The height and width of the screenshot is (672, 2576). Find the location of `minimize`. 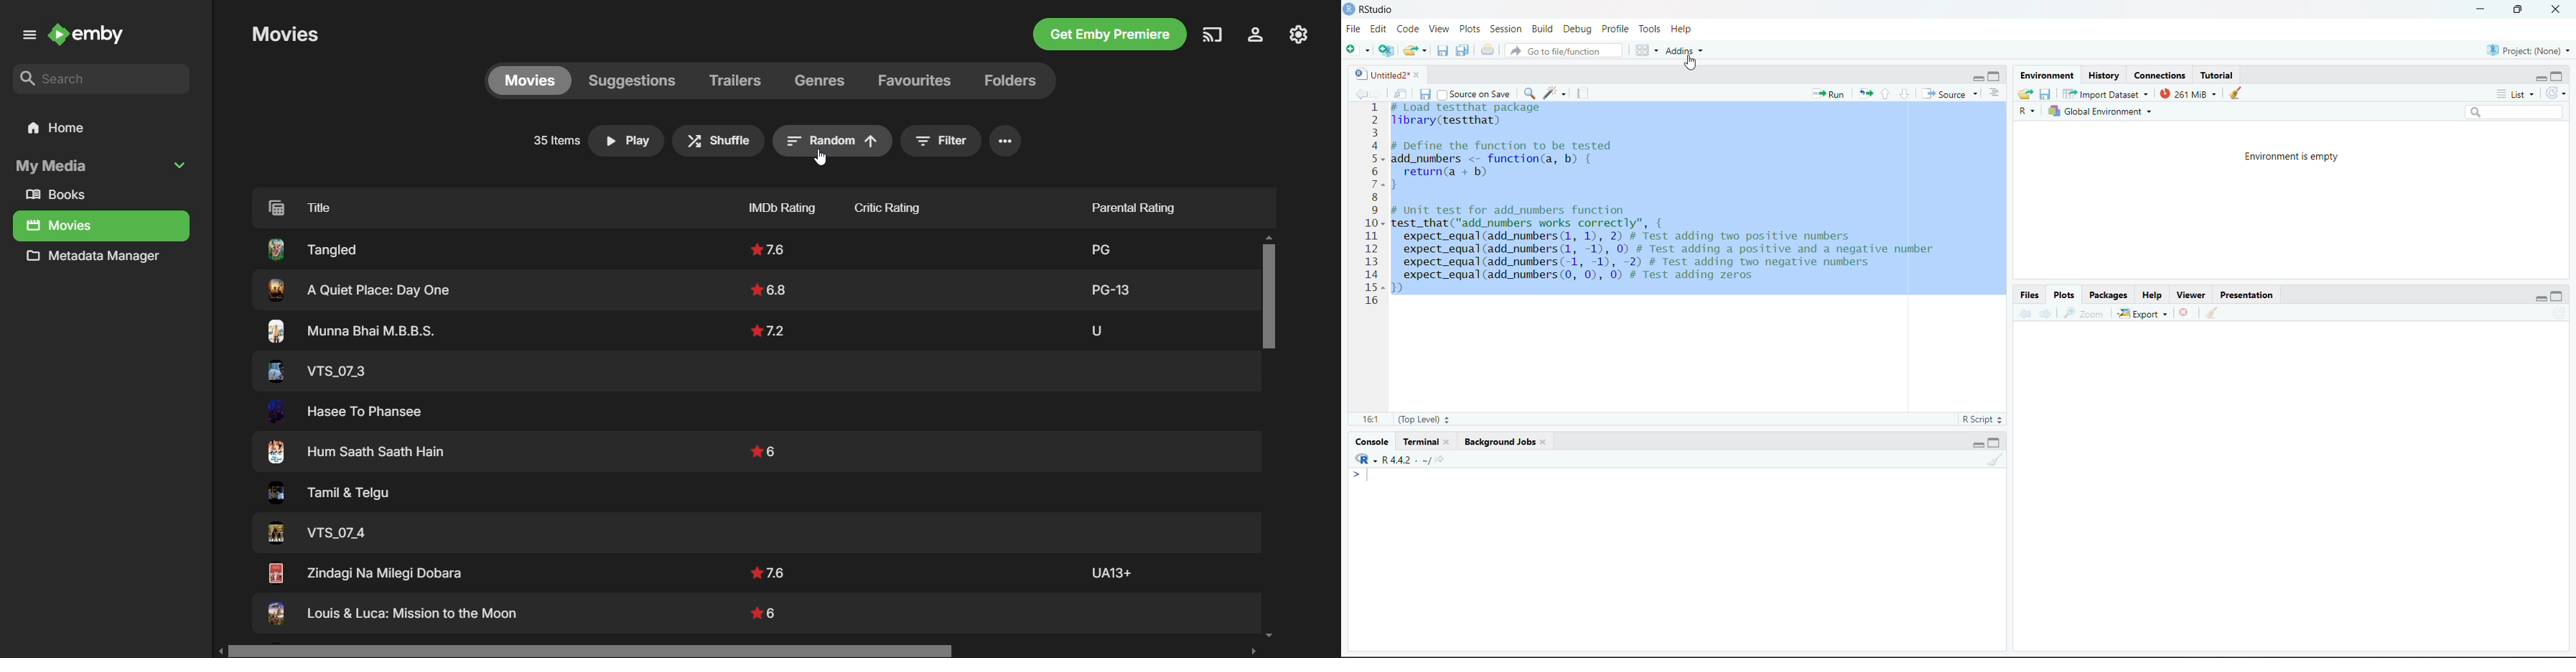

minimize is located at coordinates (2541, 77).